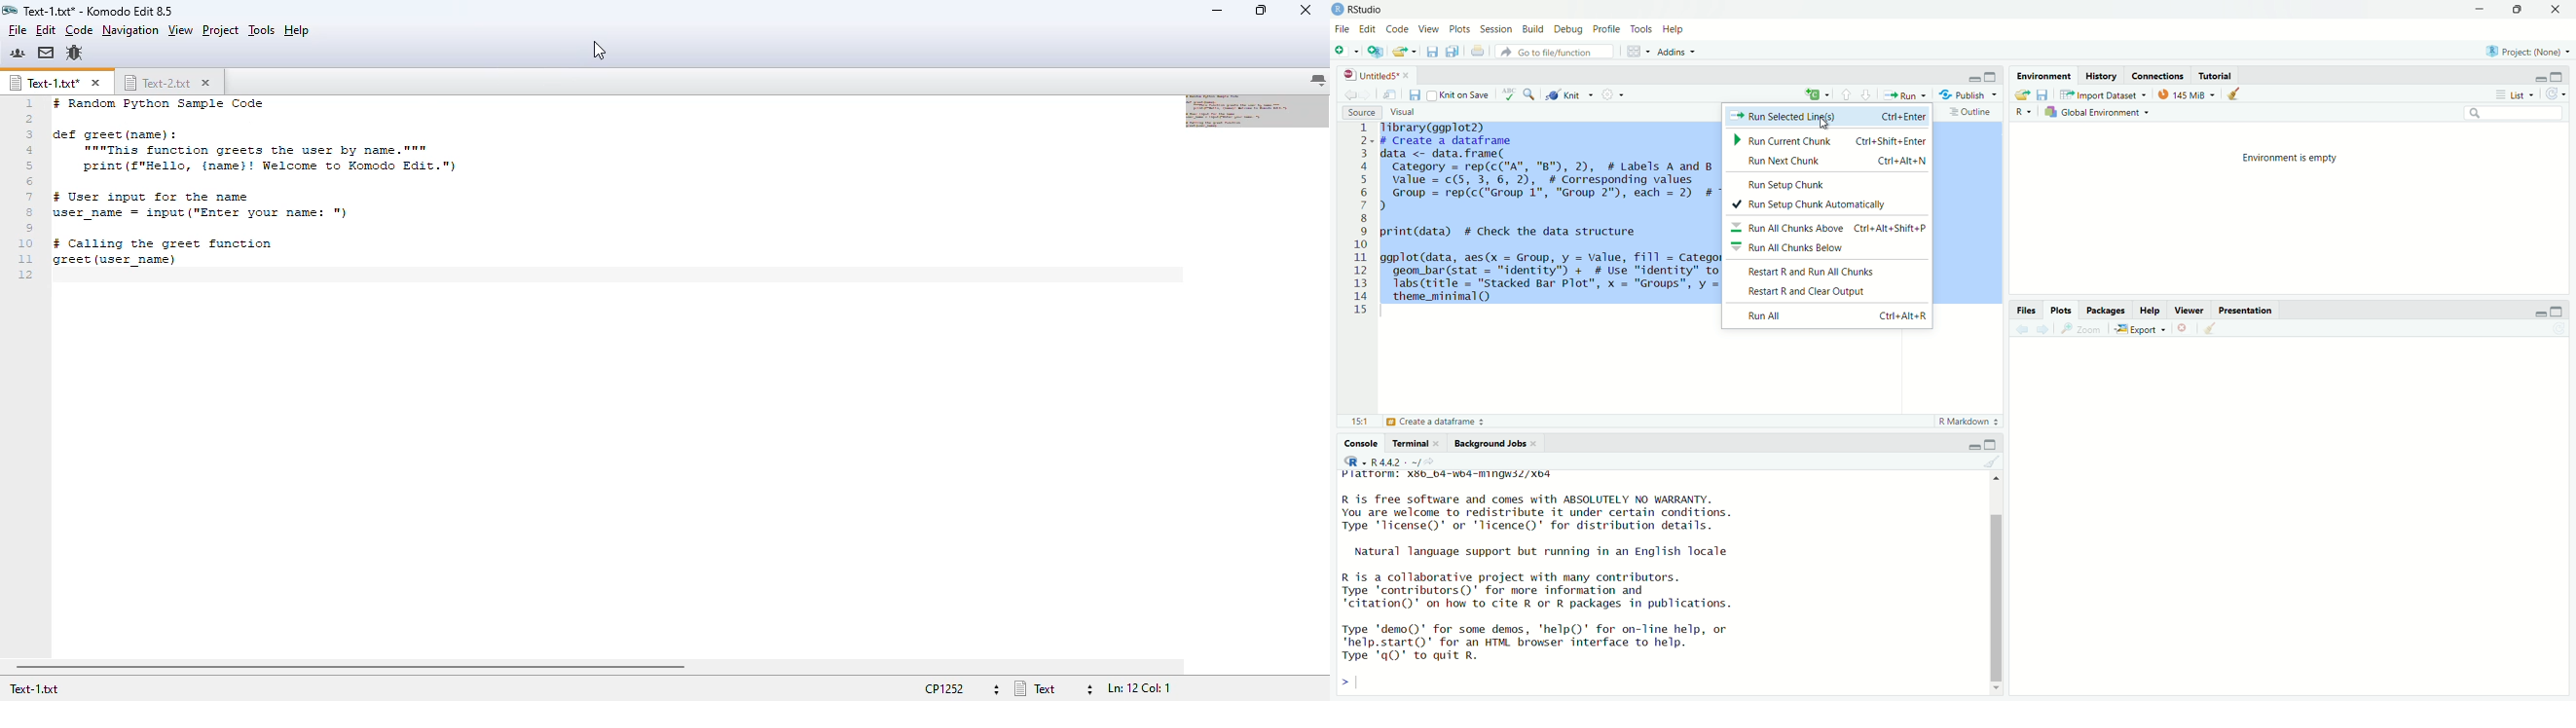 This screenshot has height=728, width=2576. Describe the element at coordinates (1568, 93) in the screenshot. I see `Knit` at that location.